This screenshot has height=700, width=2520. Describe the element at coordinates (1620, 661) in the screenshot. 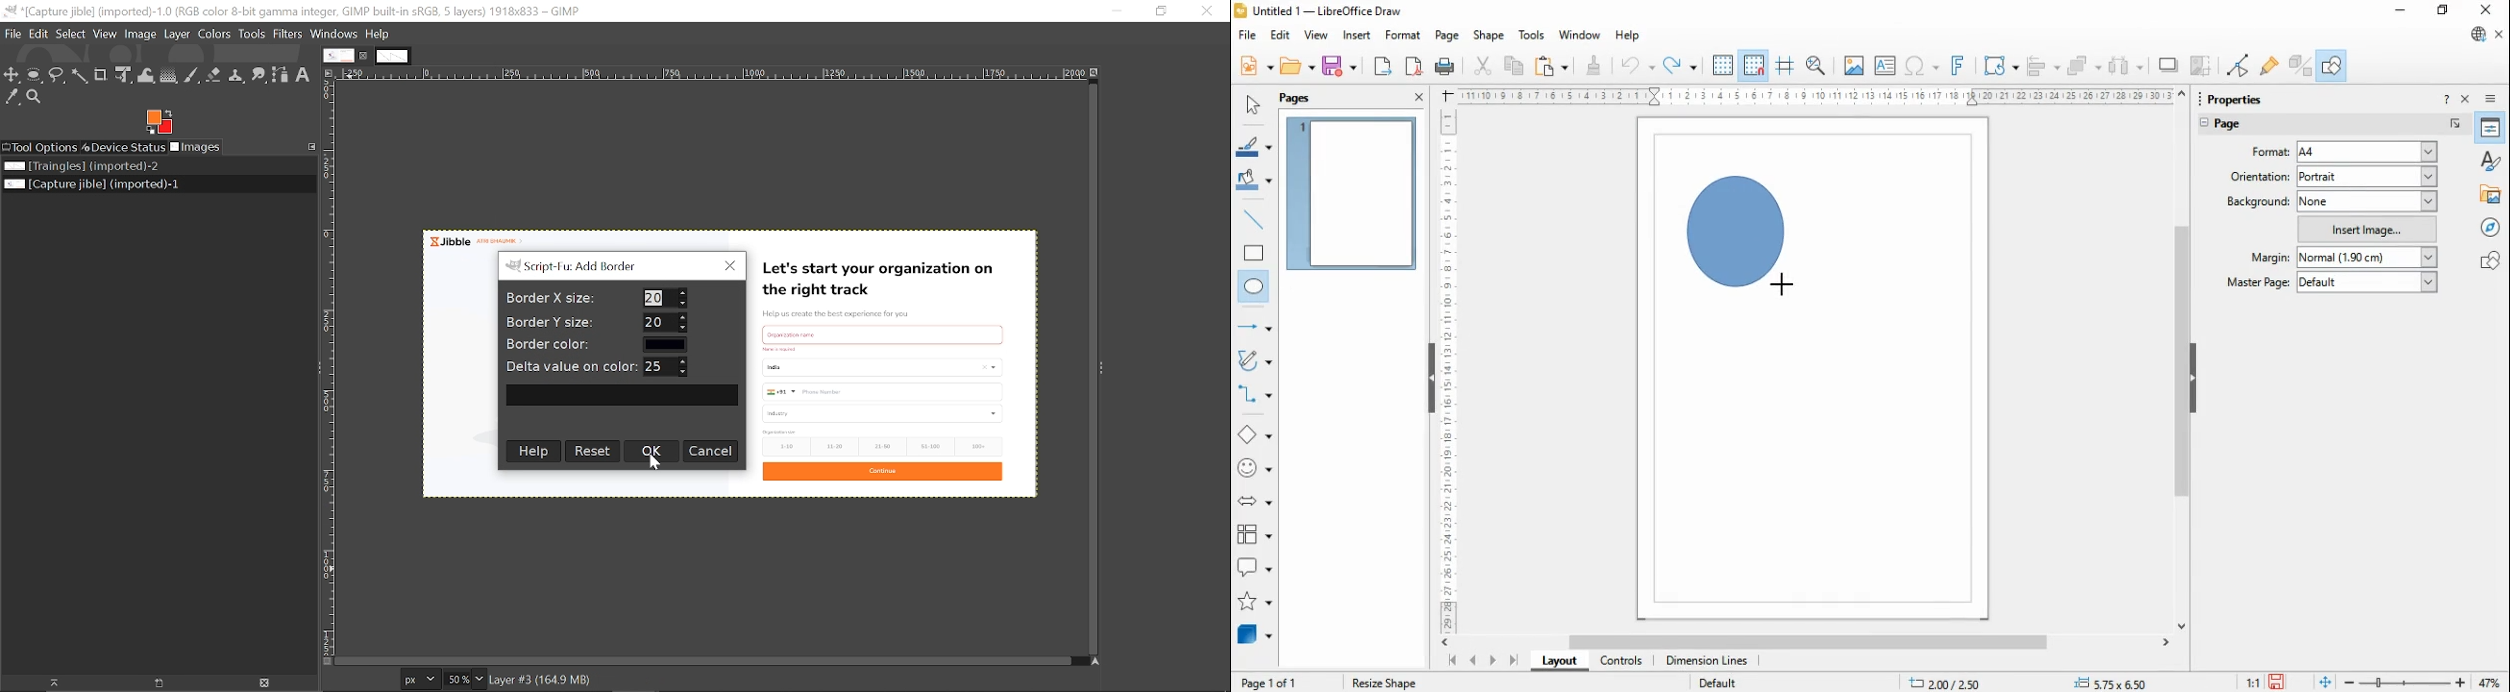

I see `controls` at that location.